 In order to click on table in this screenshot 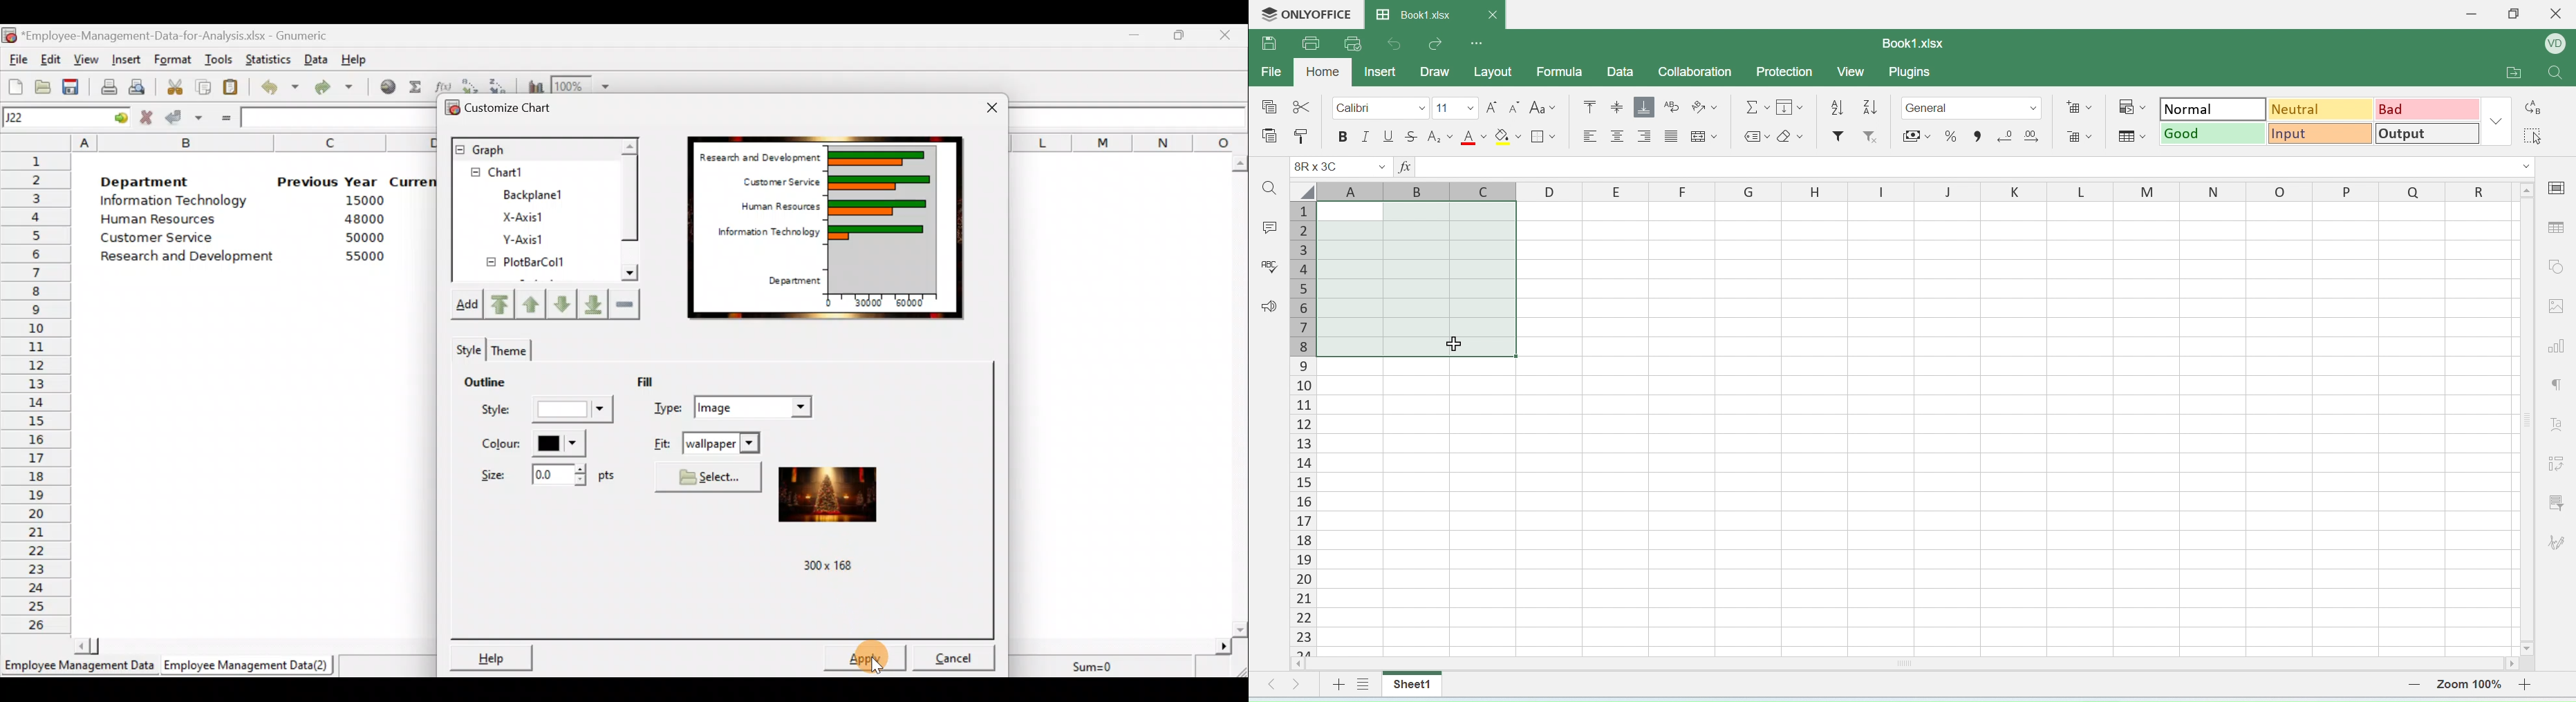, I will do `click(2558, 231)`.